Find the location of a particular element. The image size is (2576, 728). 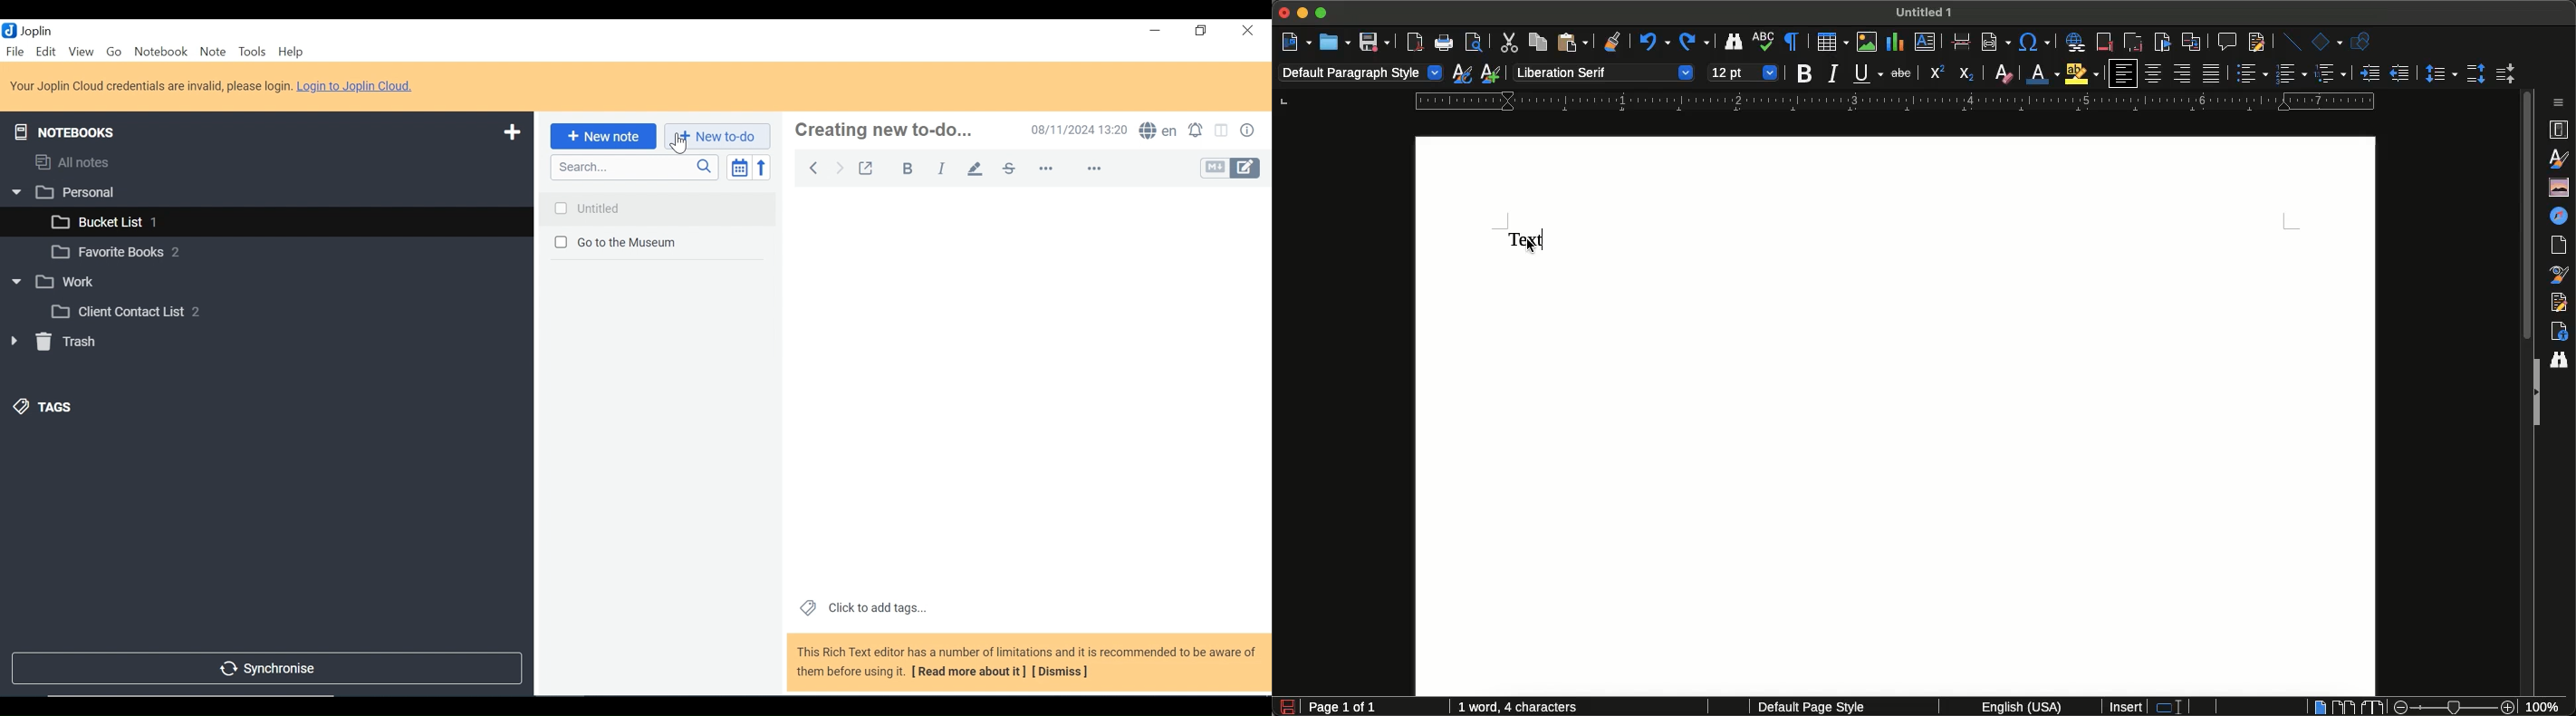

Paragraph style is located at coordinates (1361, 74).